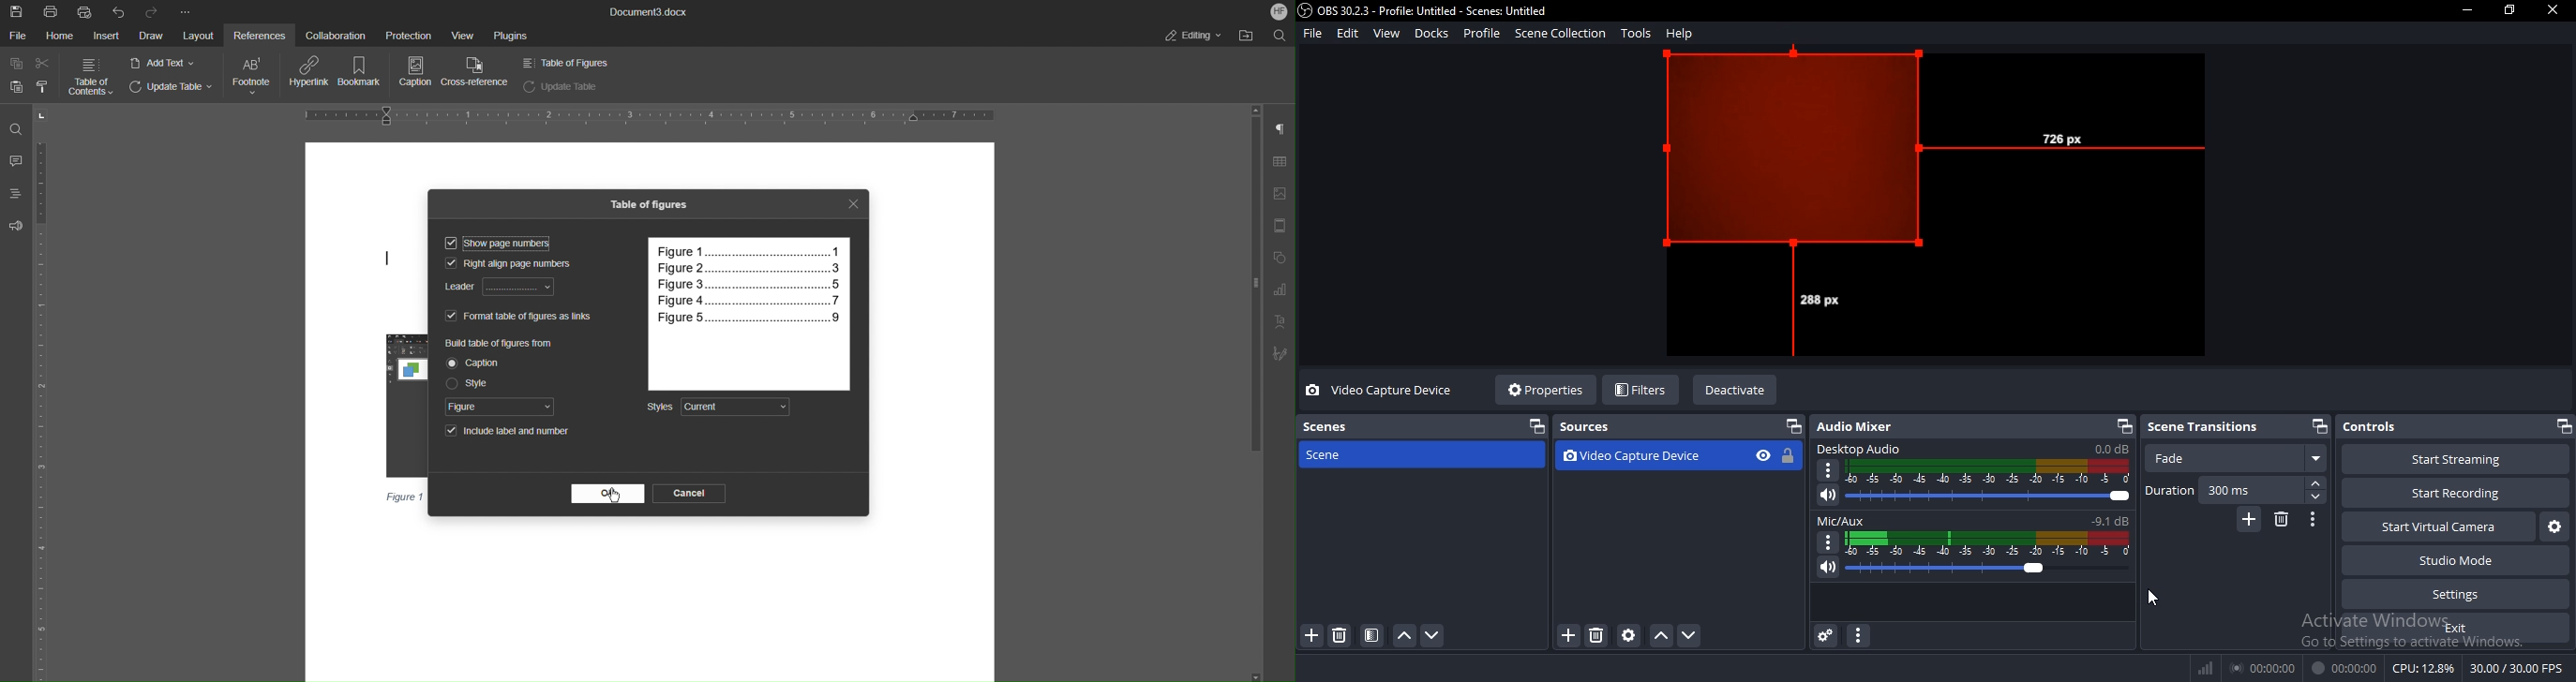  I want to click on hide, so click(1761, 456).